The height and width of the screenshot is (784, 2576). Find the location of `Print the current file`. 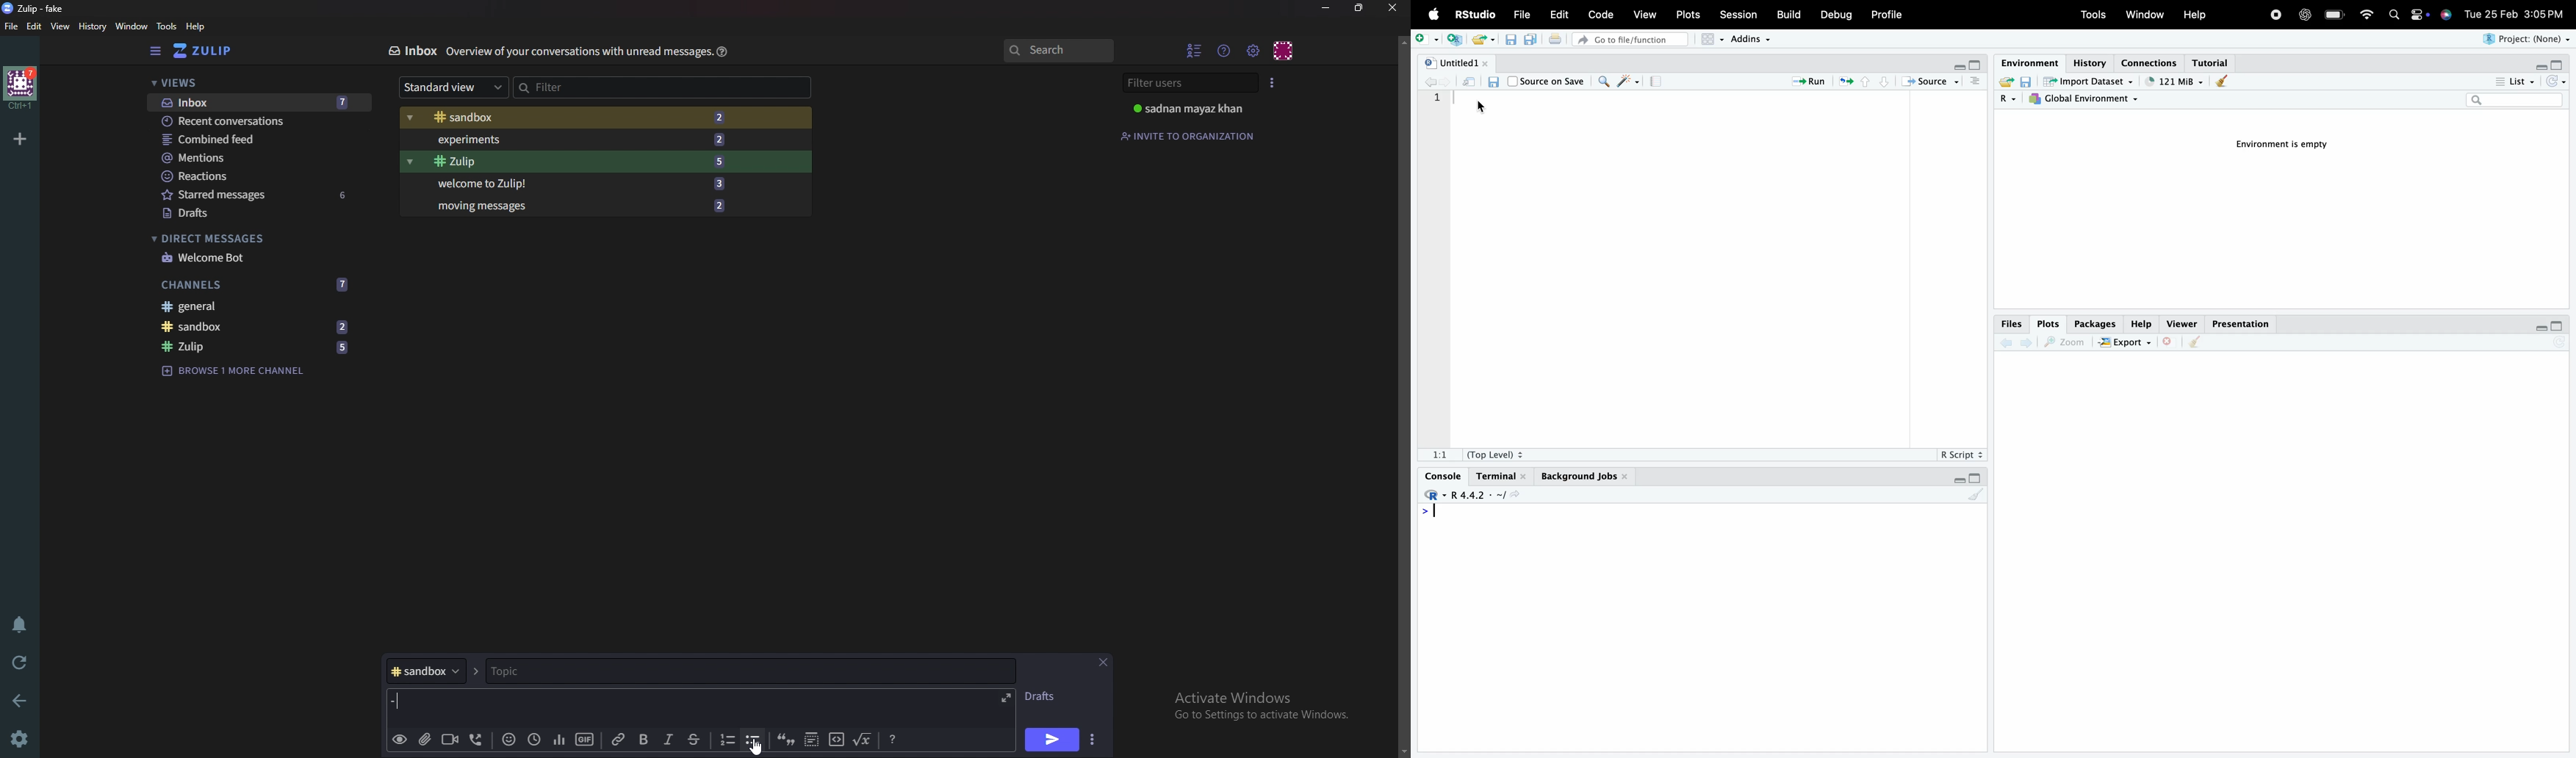

Print the current file is located at coordinates (1555, 39).